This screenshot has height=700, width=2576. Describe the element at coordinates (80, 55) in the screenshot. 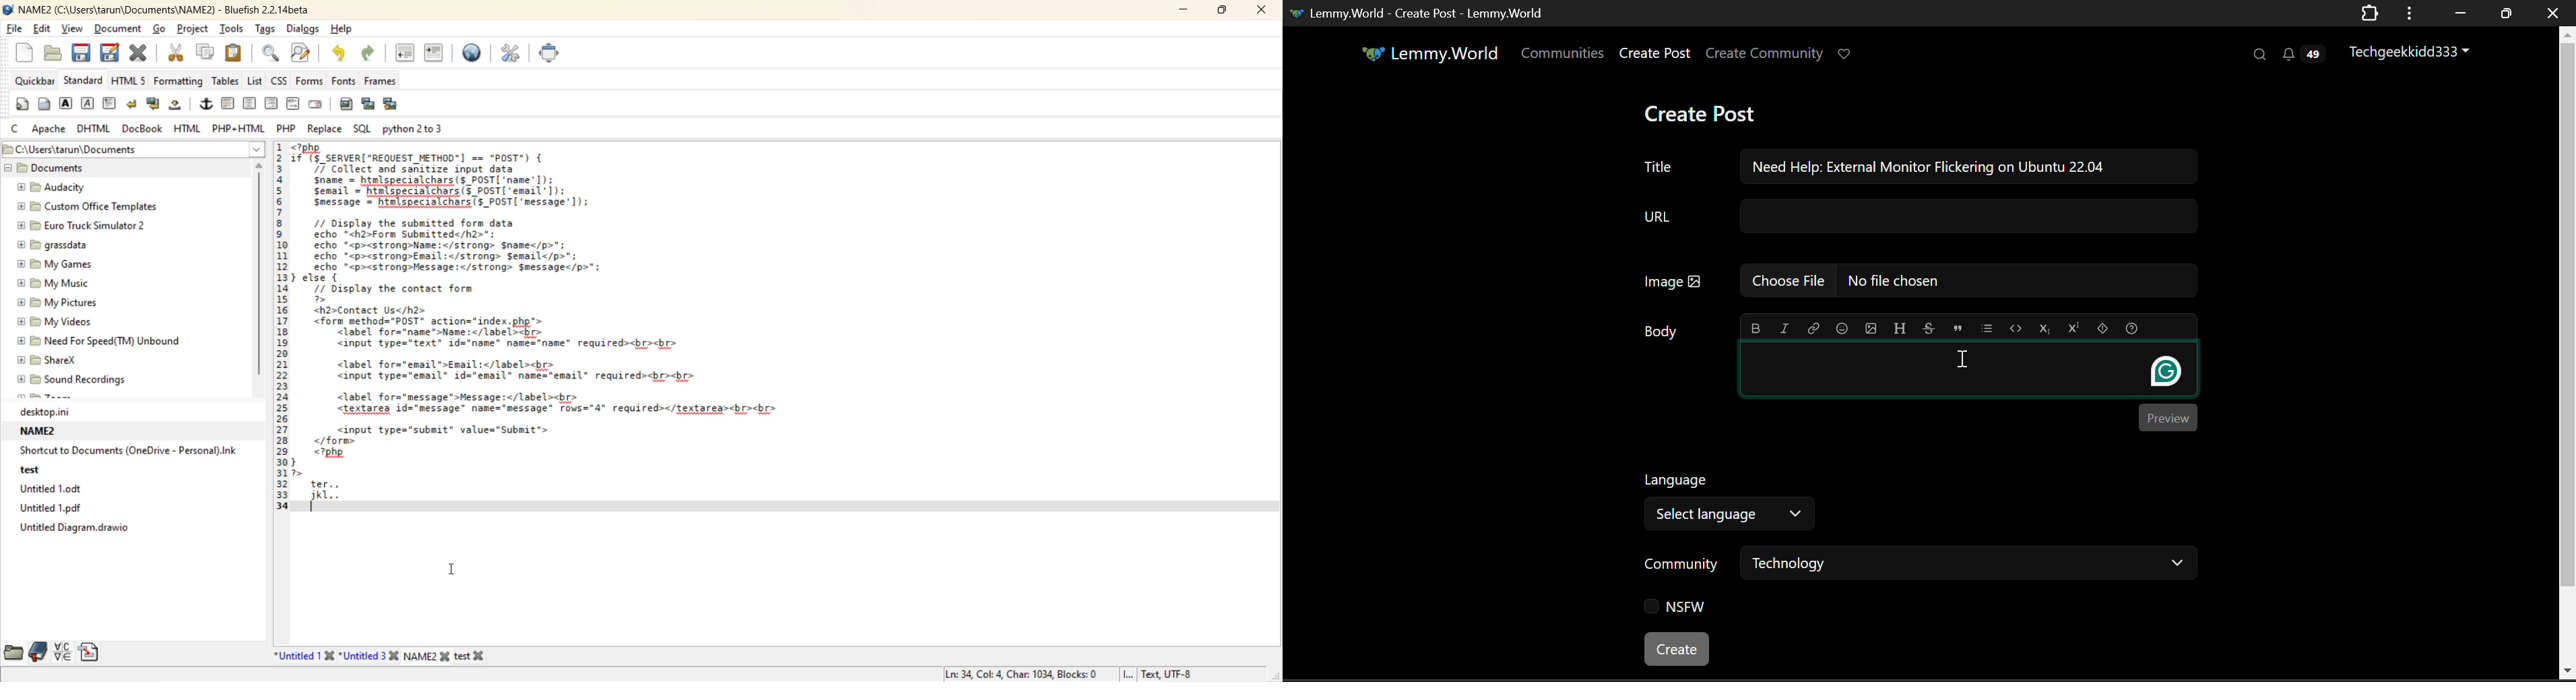

I see `save` at that location.